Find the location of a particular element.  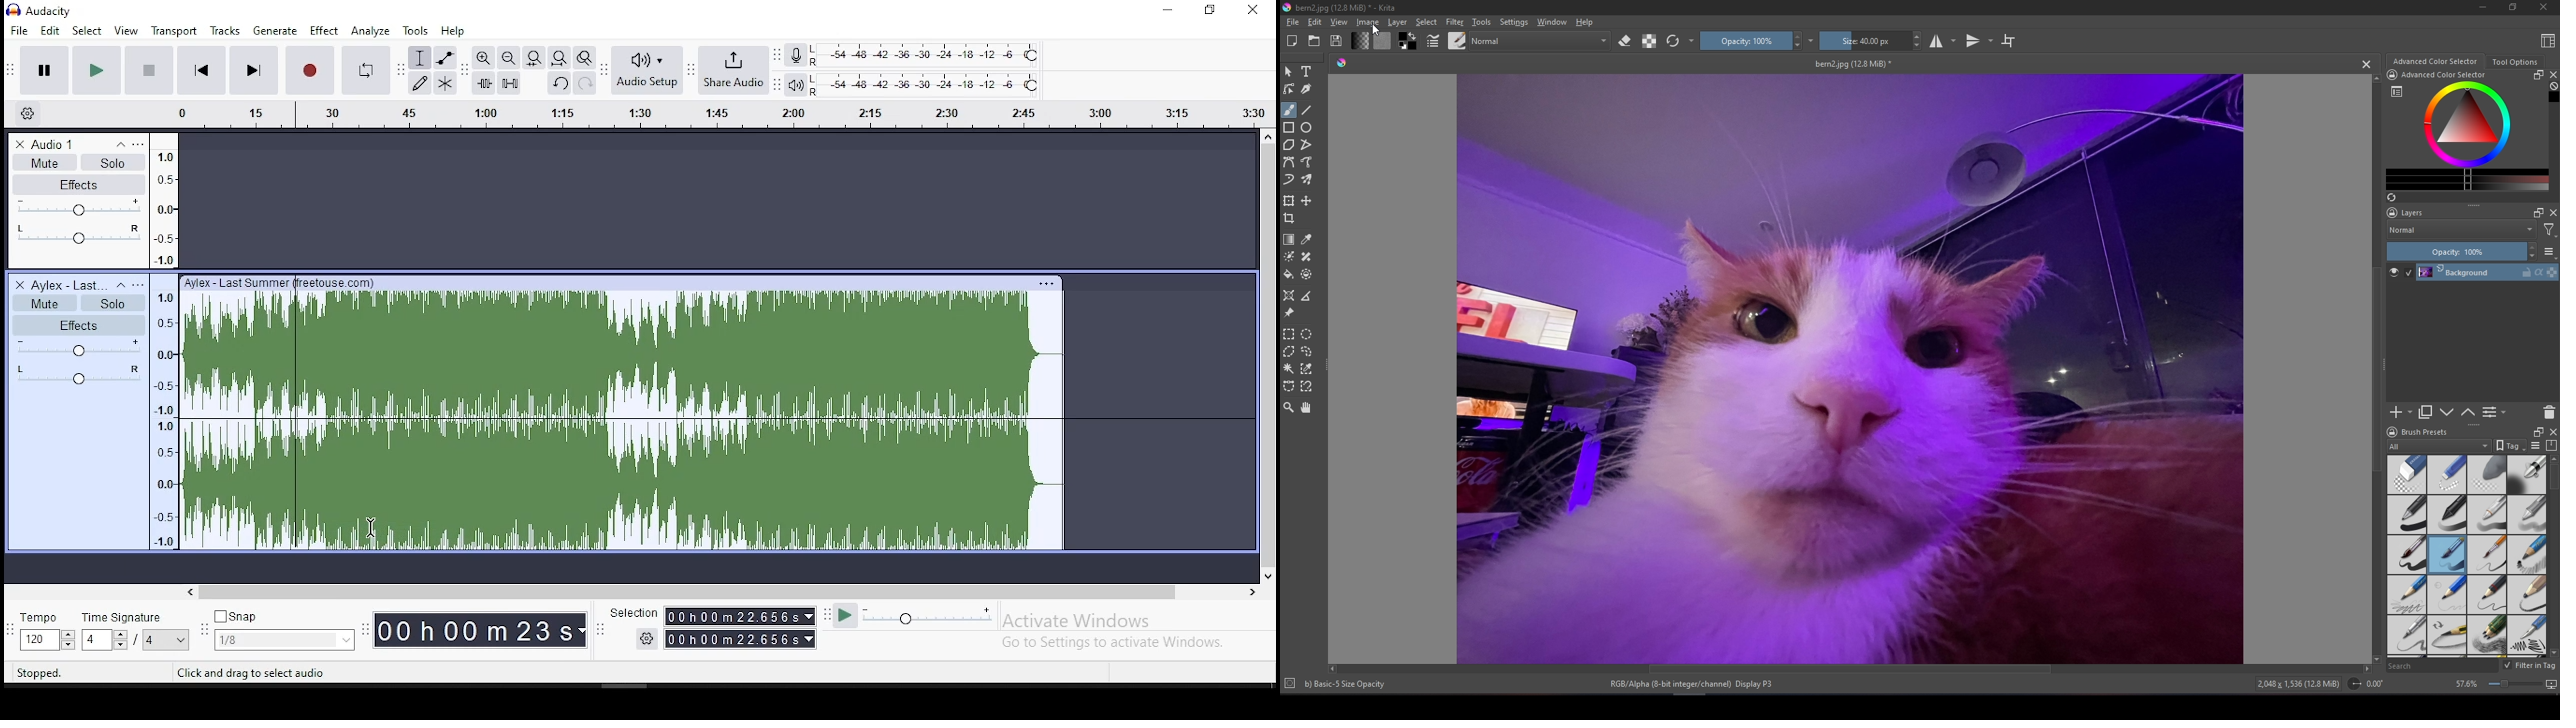

Open existing document is located at coordinates (1314, 40).